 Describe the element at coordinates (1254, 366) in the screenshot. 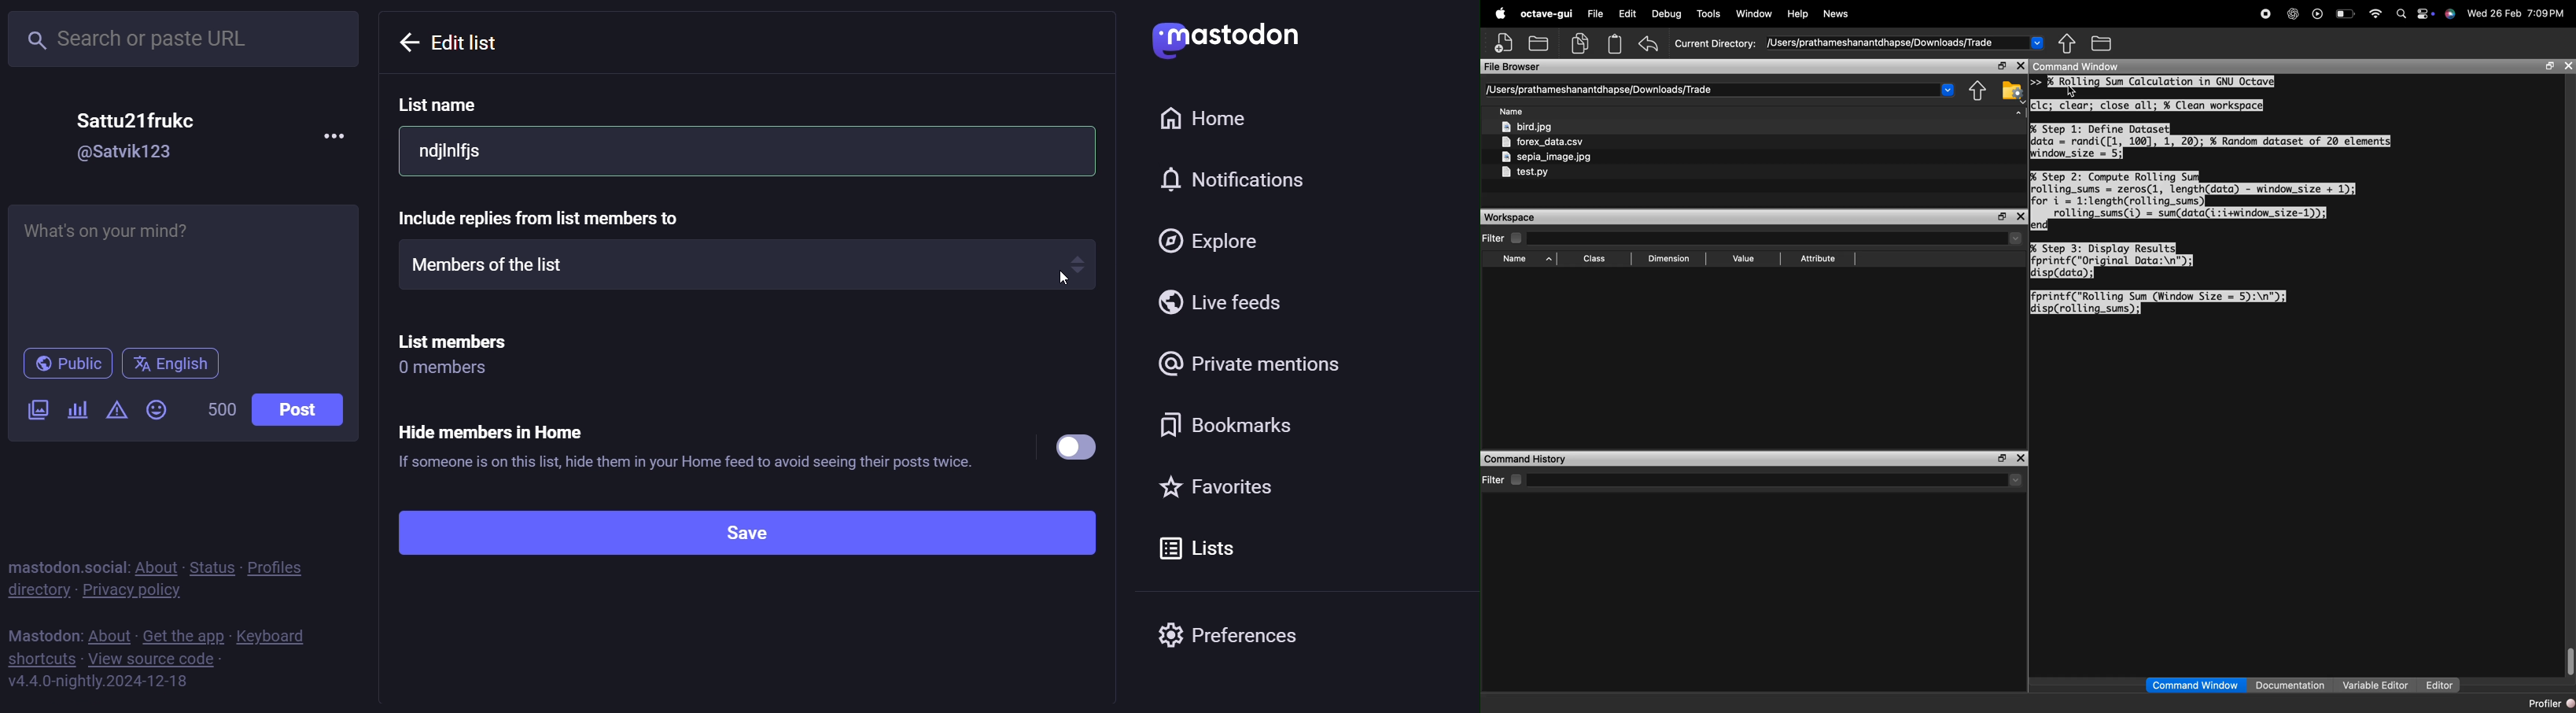

I see `private mention` at that location.